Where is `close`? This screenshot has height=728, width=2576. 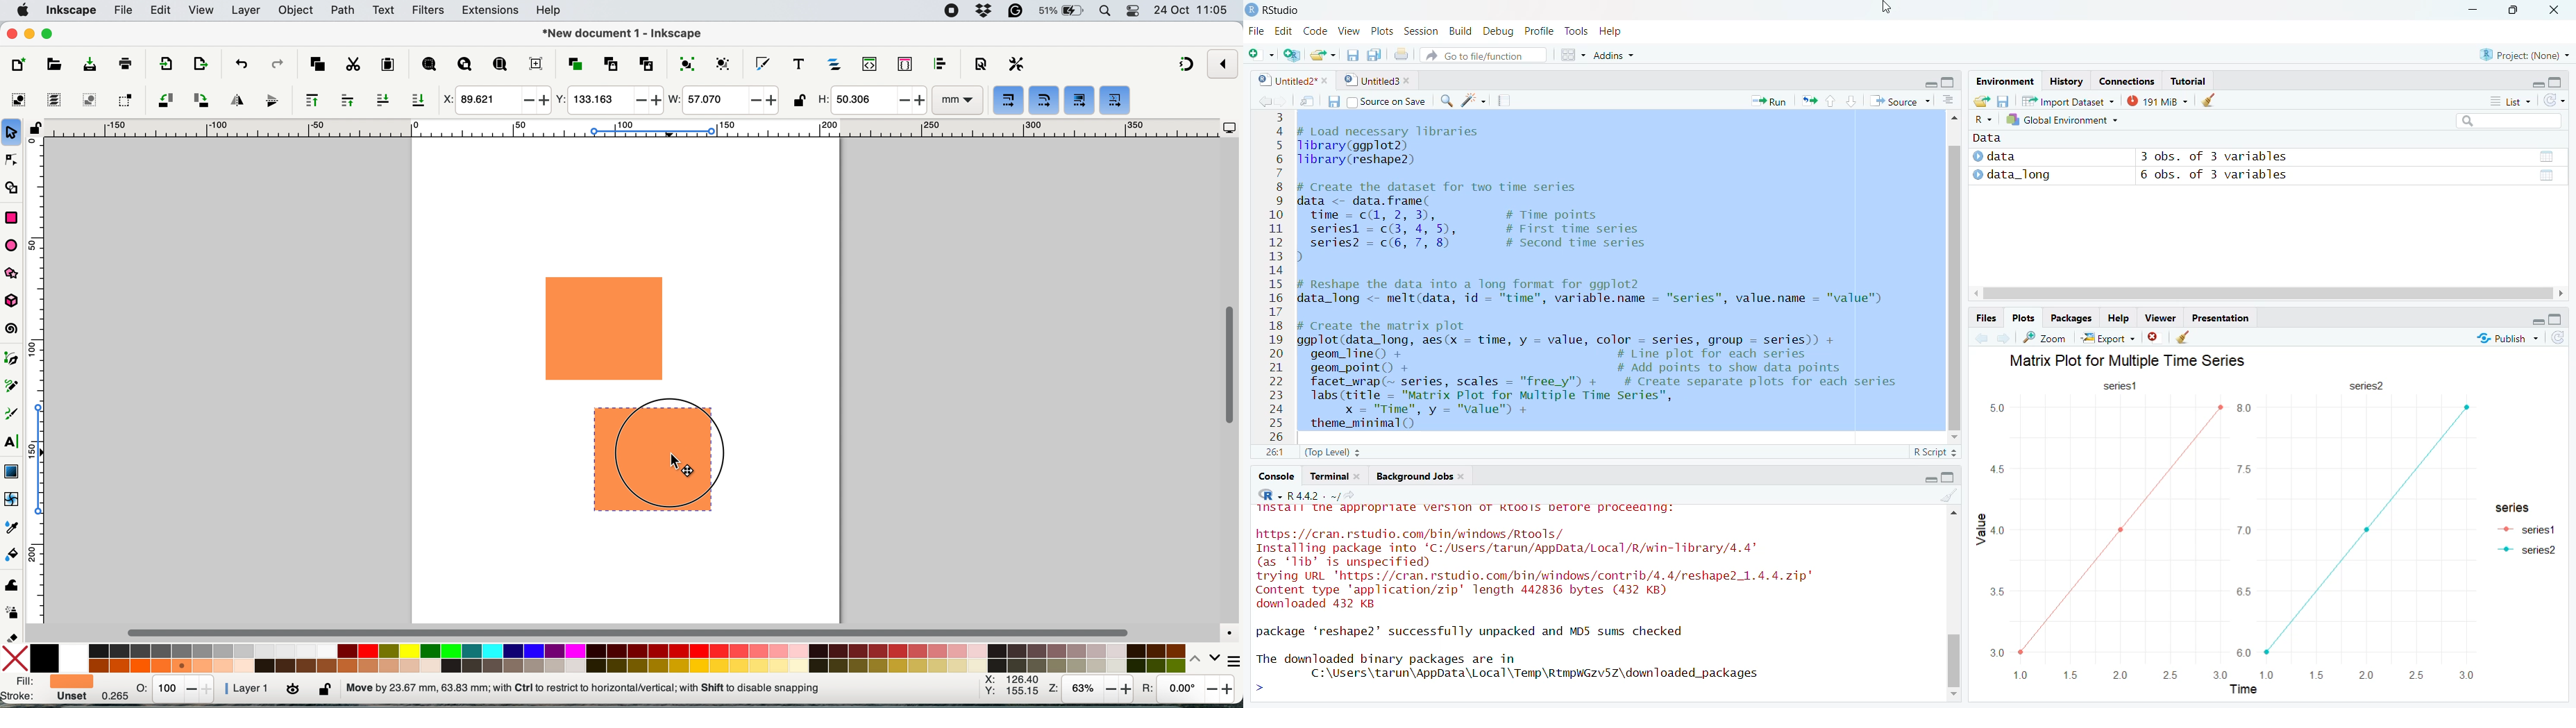 close is located at coordinates (1327, 81).